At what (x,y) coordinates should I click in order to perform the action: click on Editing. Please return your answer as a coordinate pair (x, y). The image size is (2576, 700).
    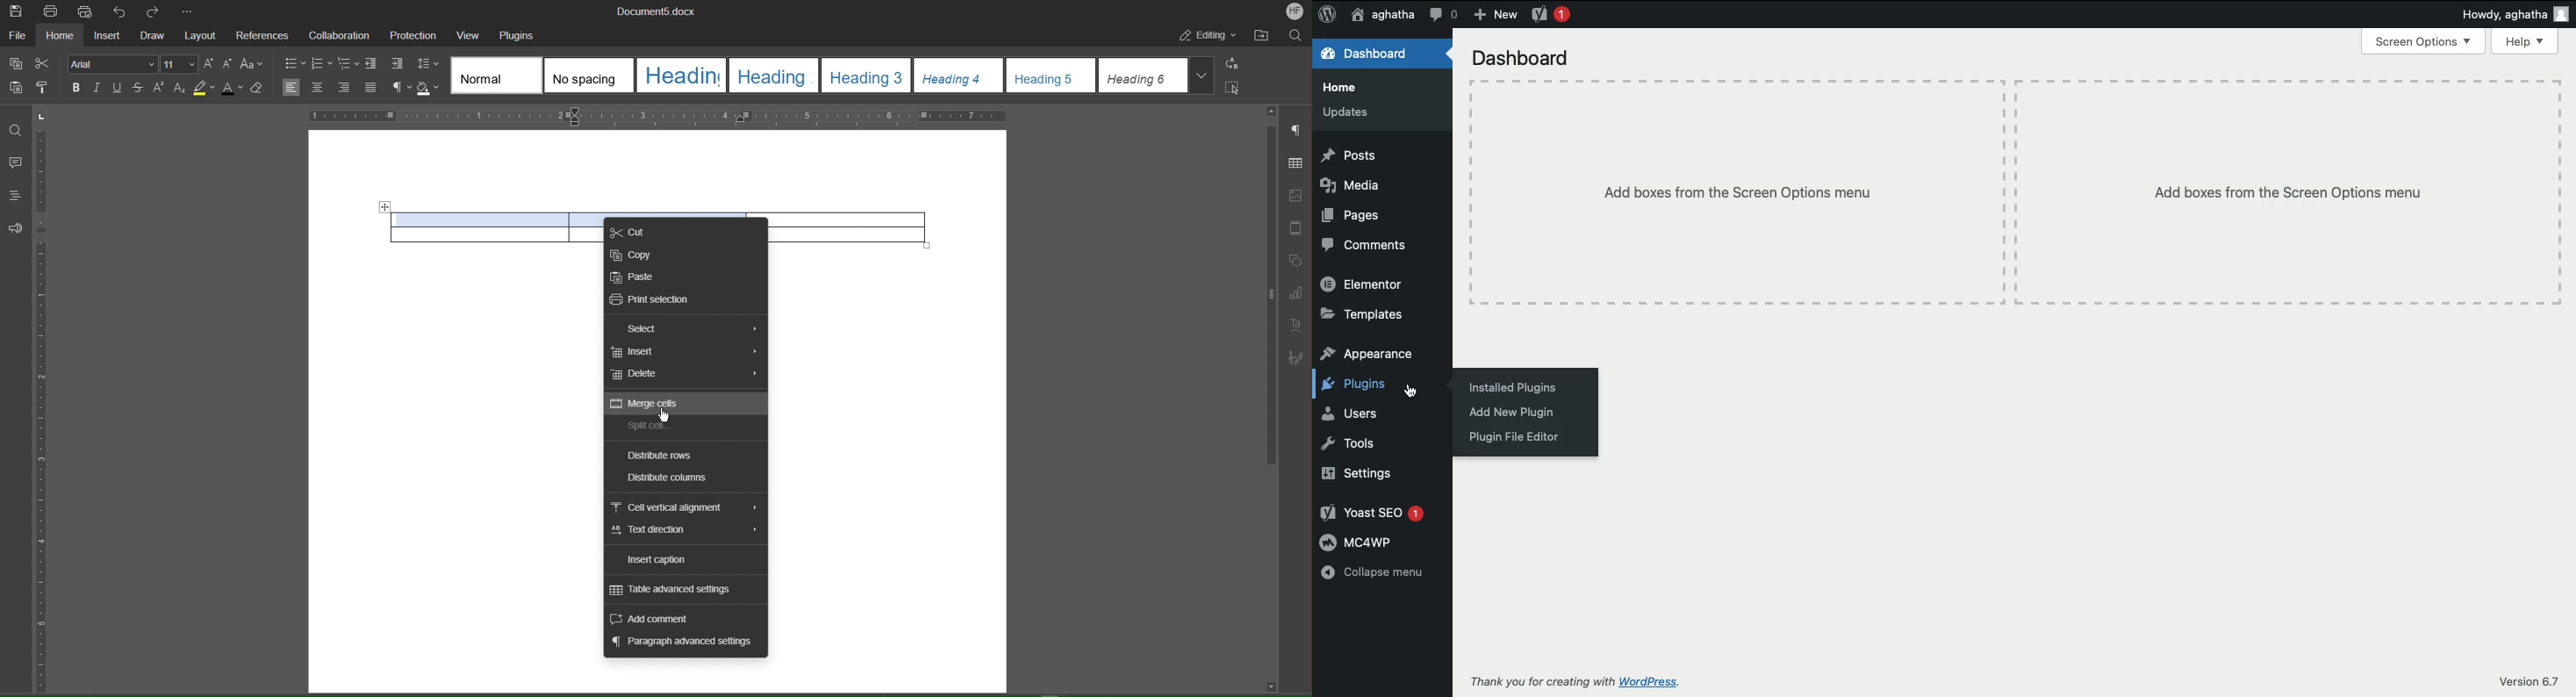
    Looking at the image, I should click on (1210, 37).